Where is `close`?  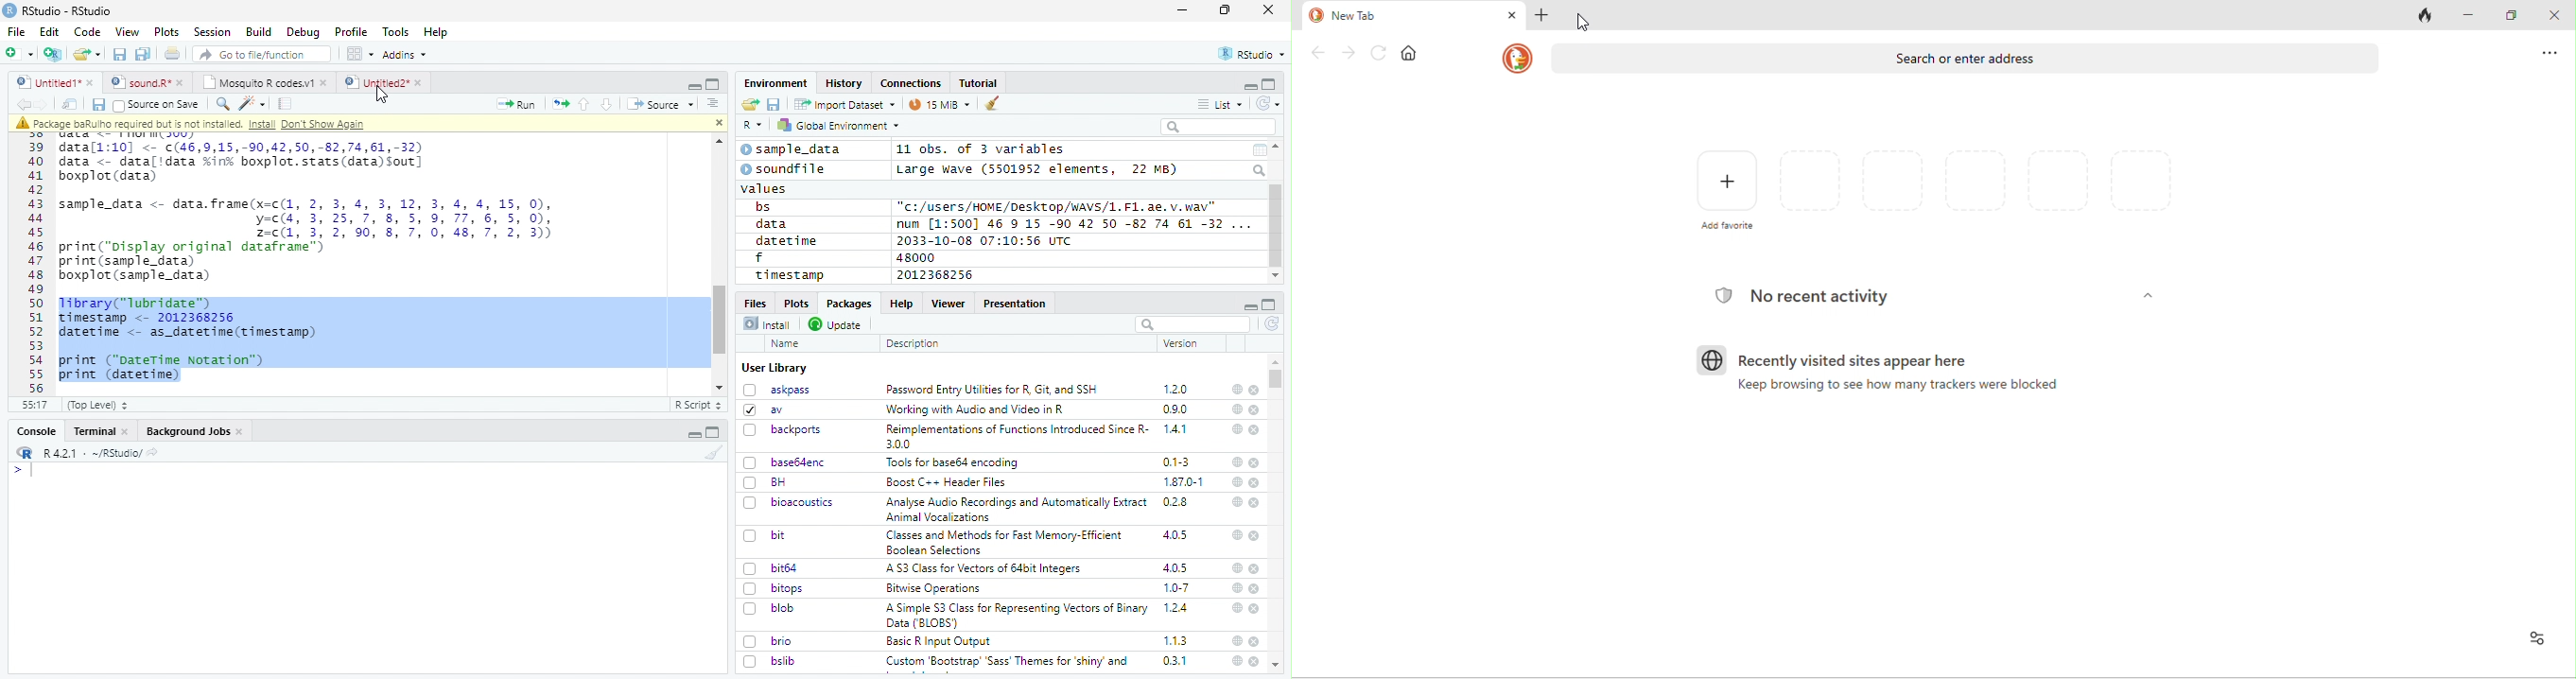
close is located at coordinates (1255, 410).